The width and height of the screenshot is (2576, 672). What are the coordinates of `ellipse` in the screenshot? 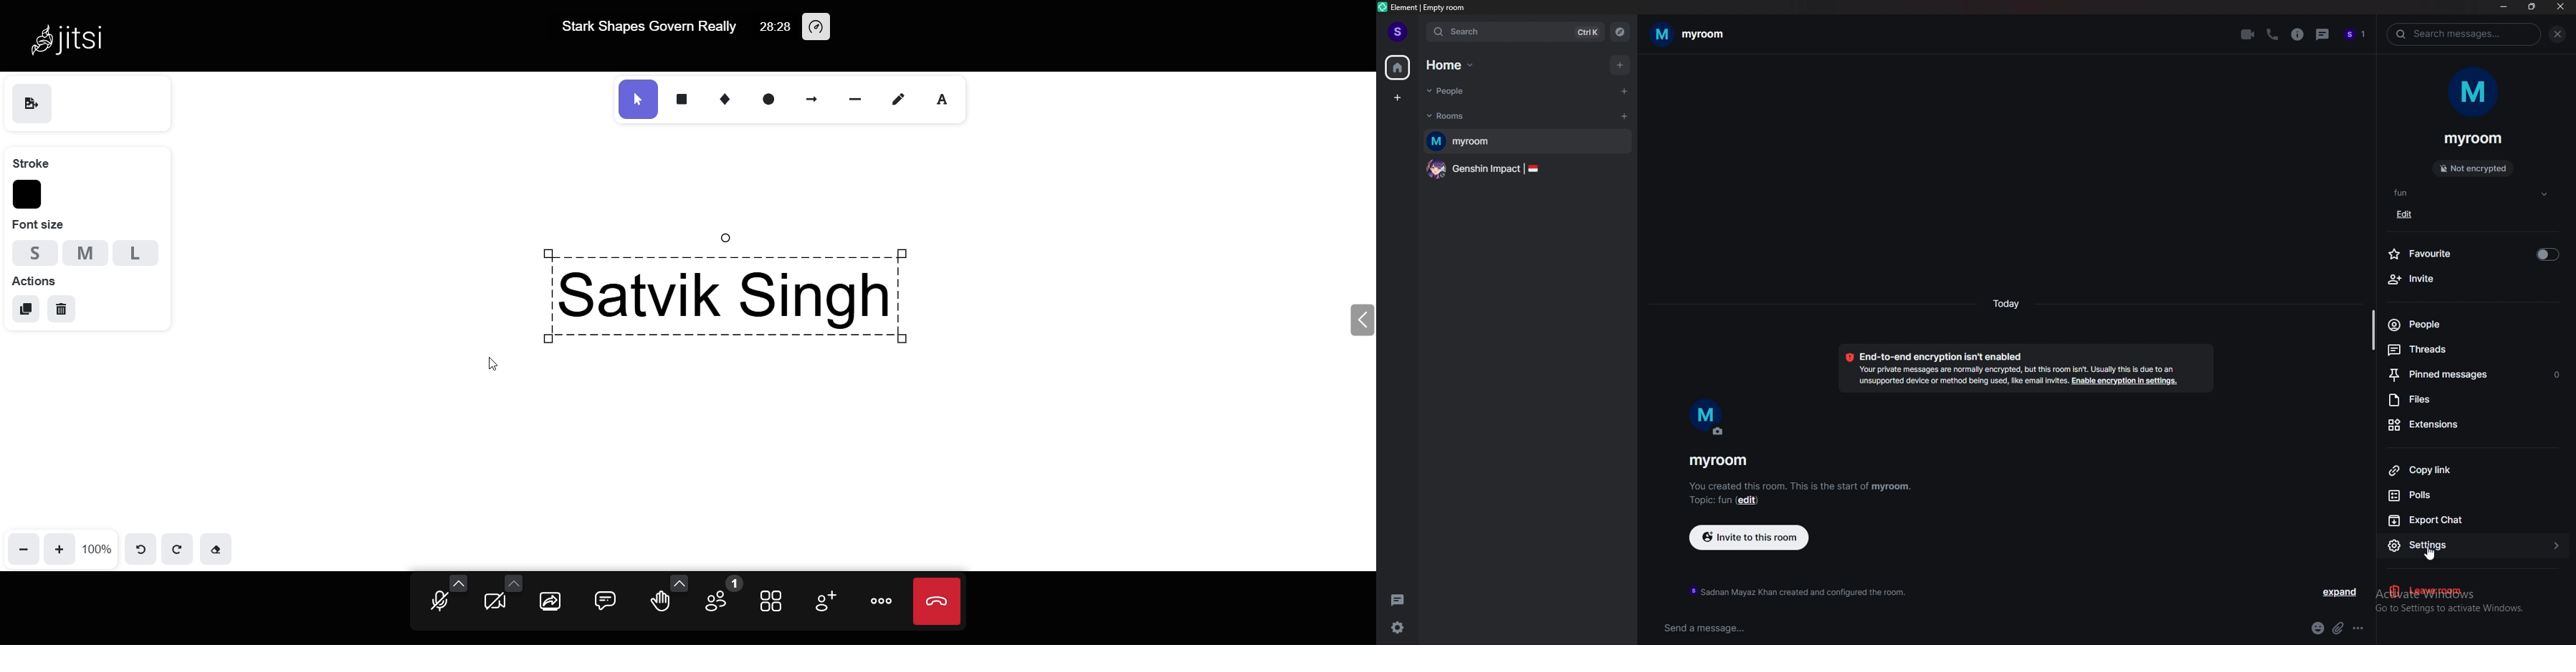 It's located at (765, 98).